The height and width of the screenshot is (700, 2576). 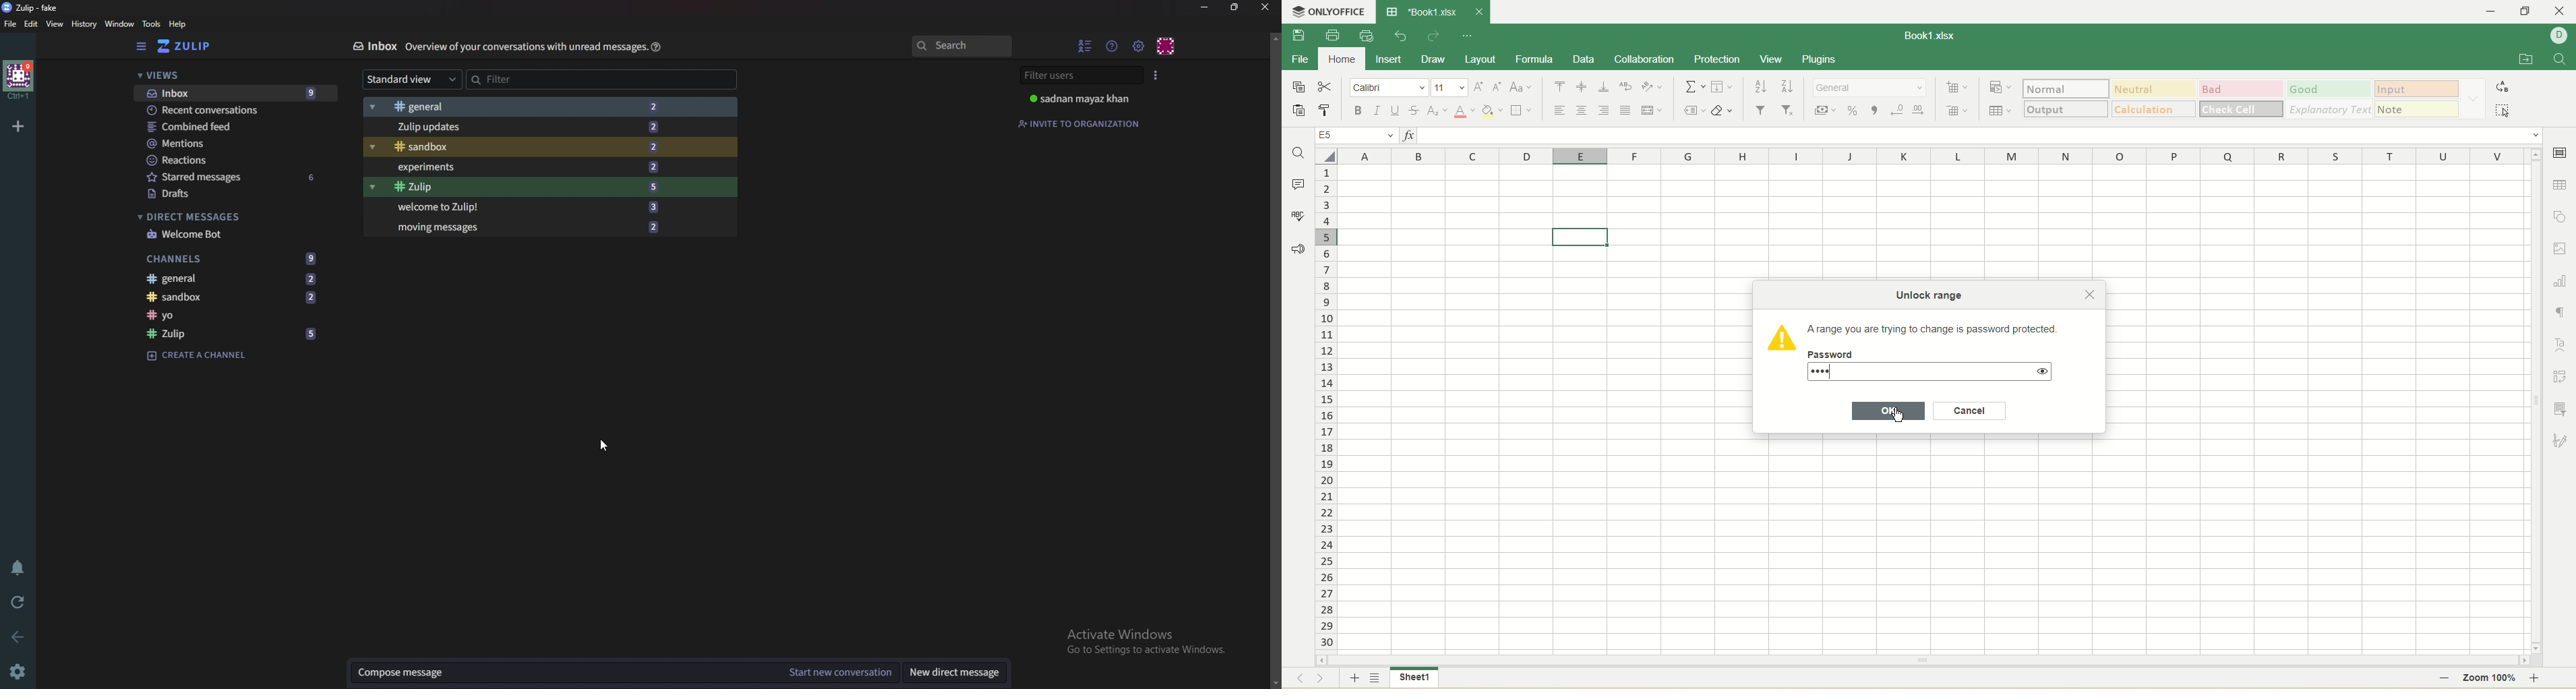 What do you see at coordinates (232, 110) in the screenshot?
I see `Recent conversations` at bounding box center [232, 110].